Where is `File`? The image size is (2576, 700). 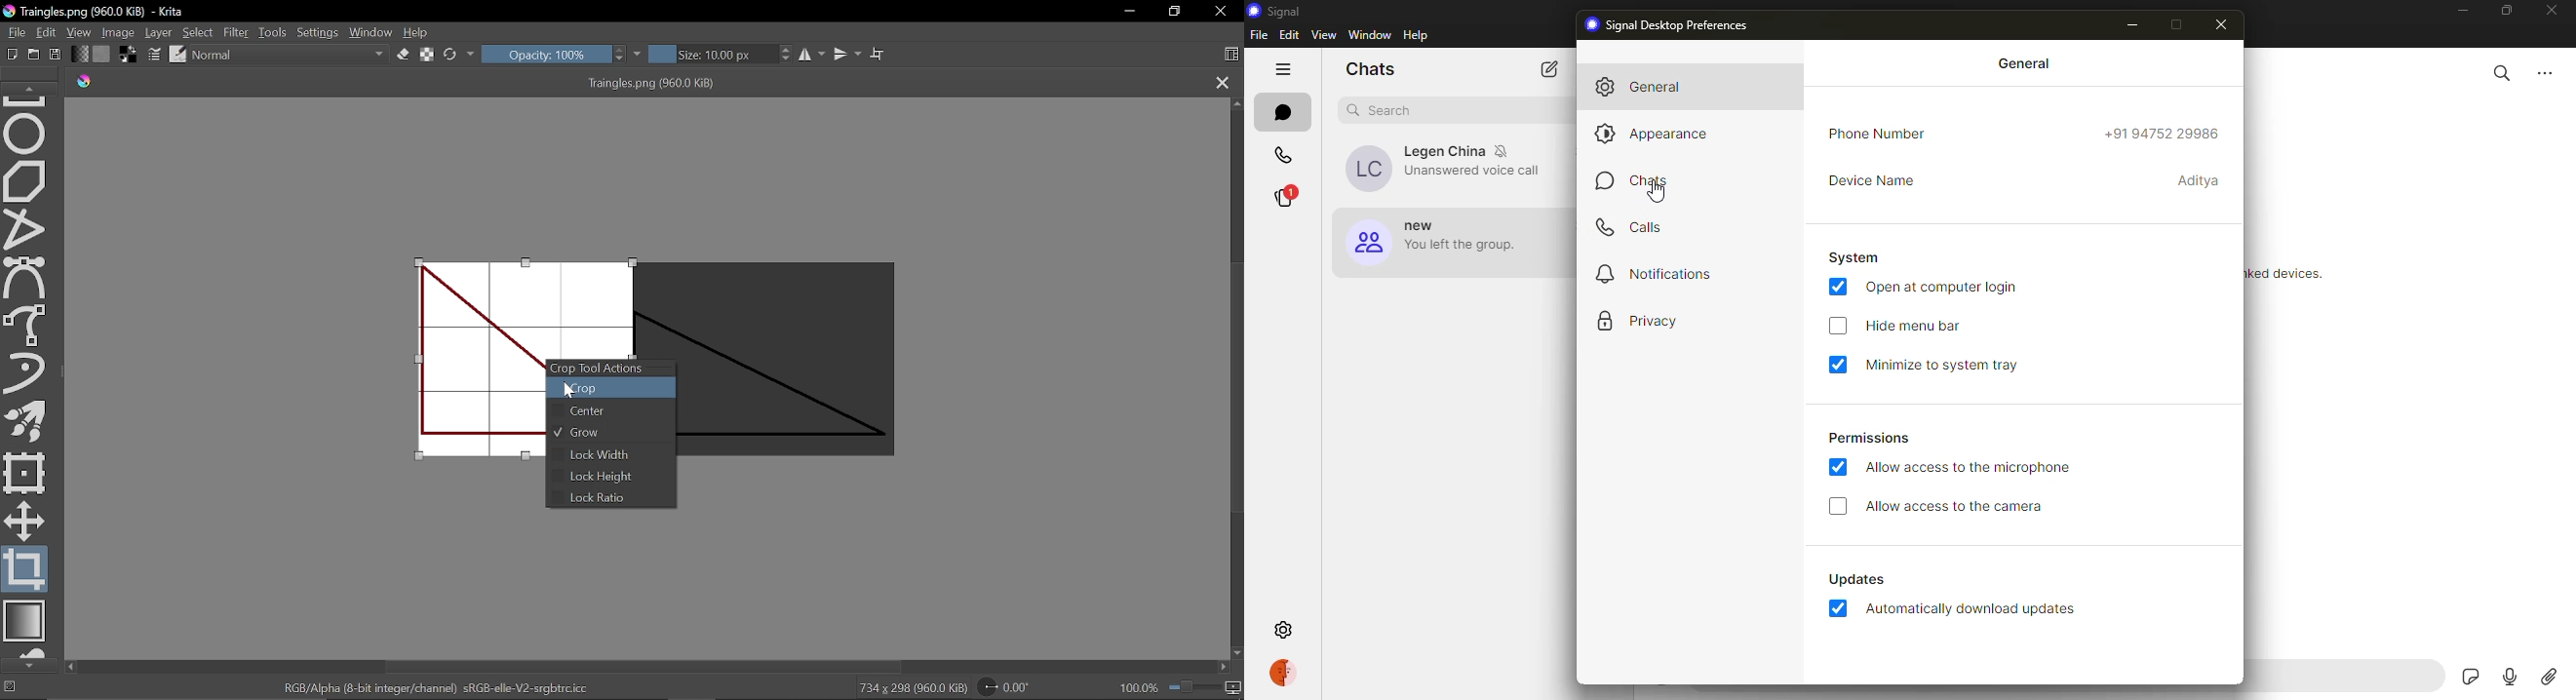 File is located at coordinates (14, 31).